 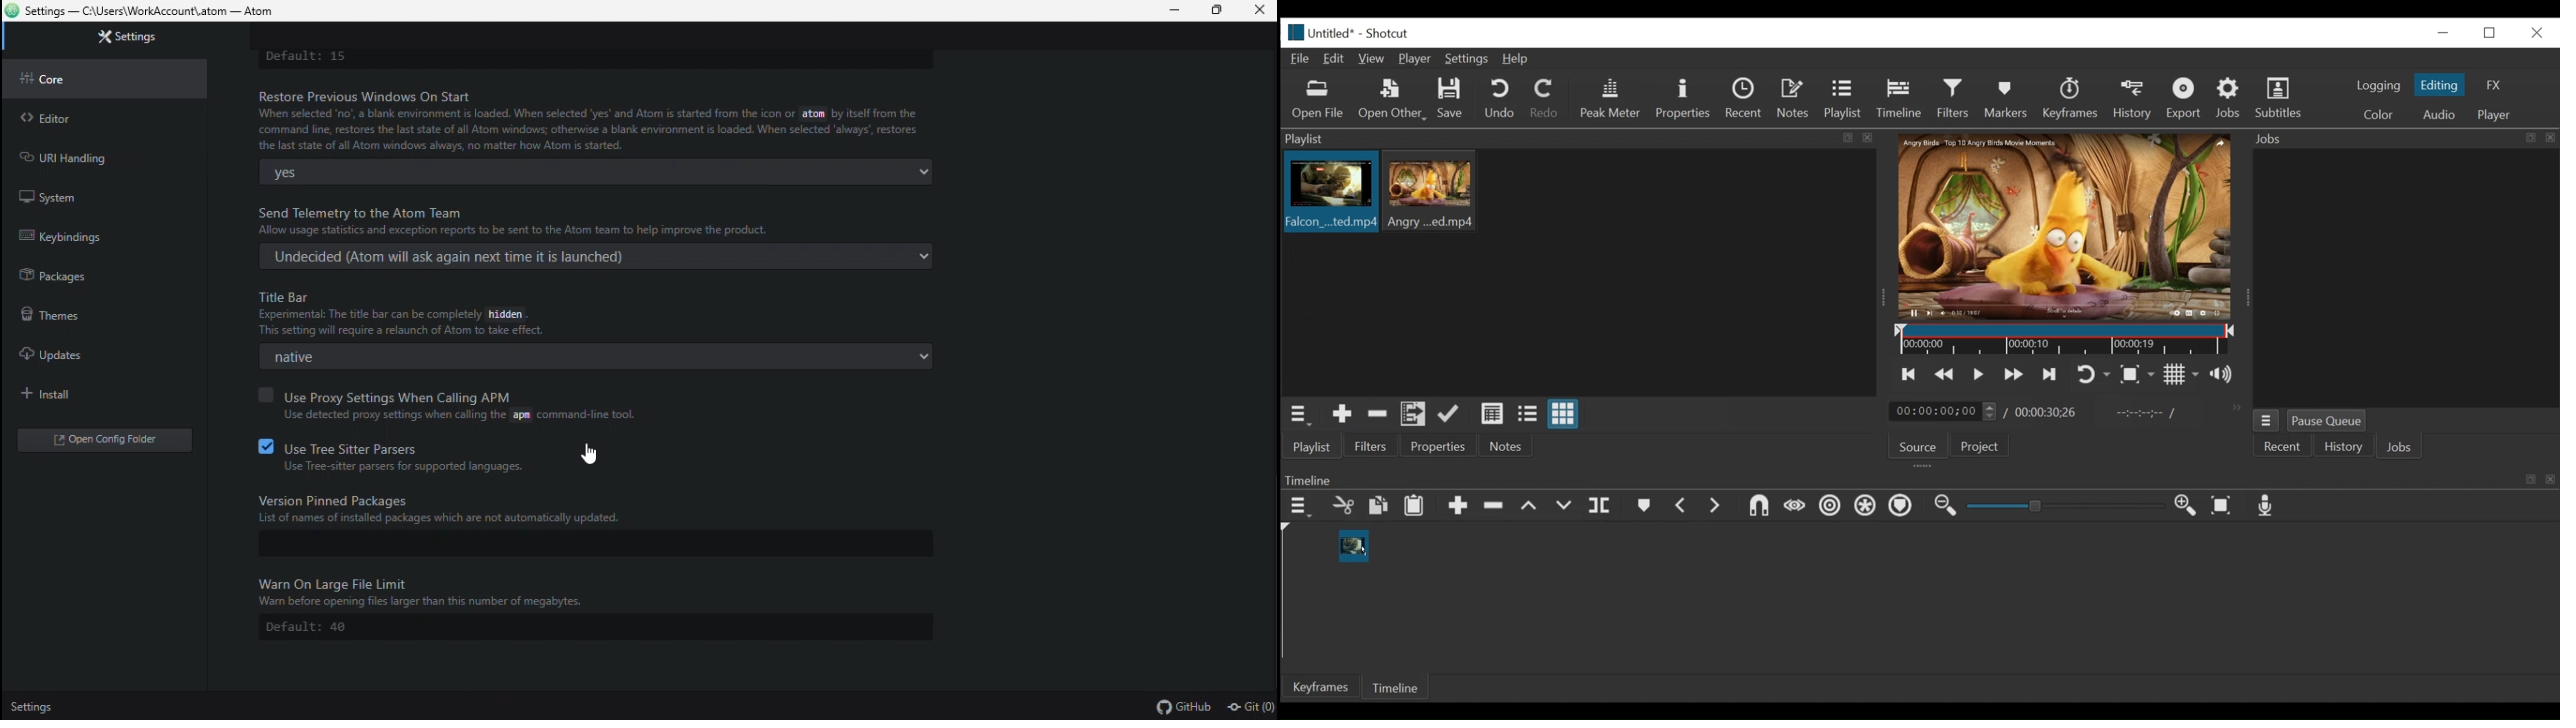 What do you see at coordinates (2063, 226) in the screenshot?
I see `media viewer` at bounding box center [2063, 226].